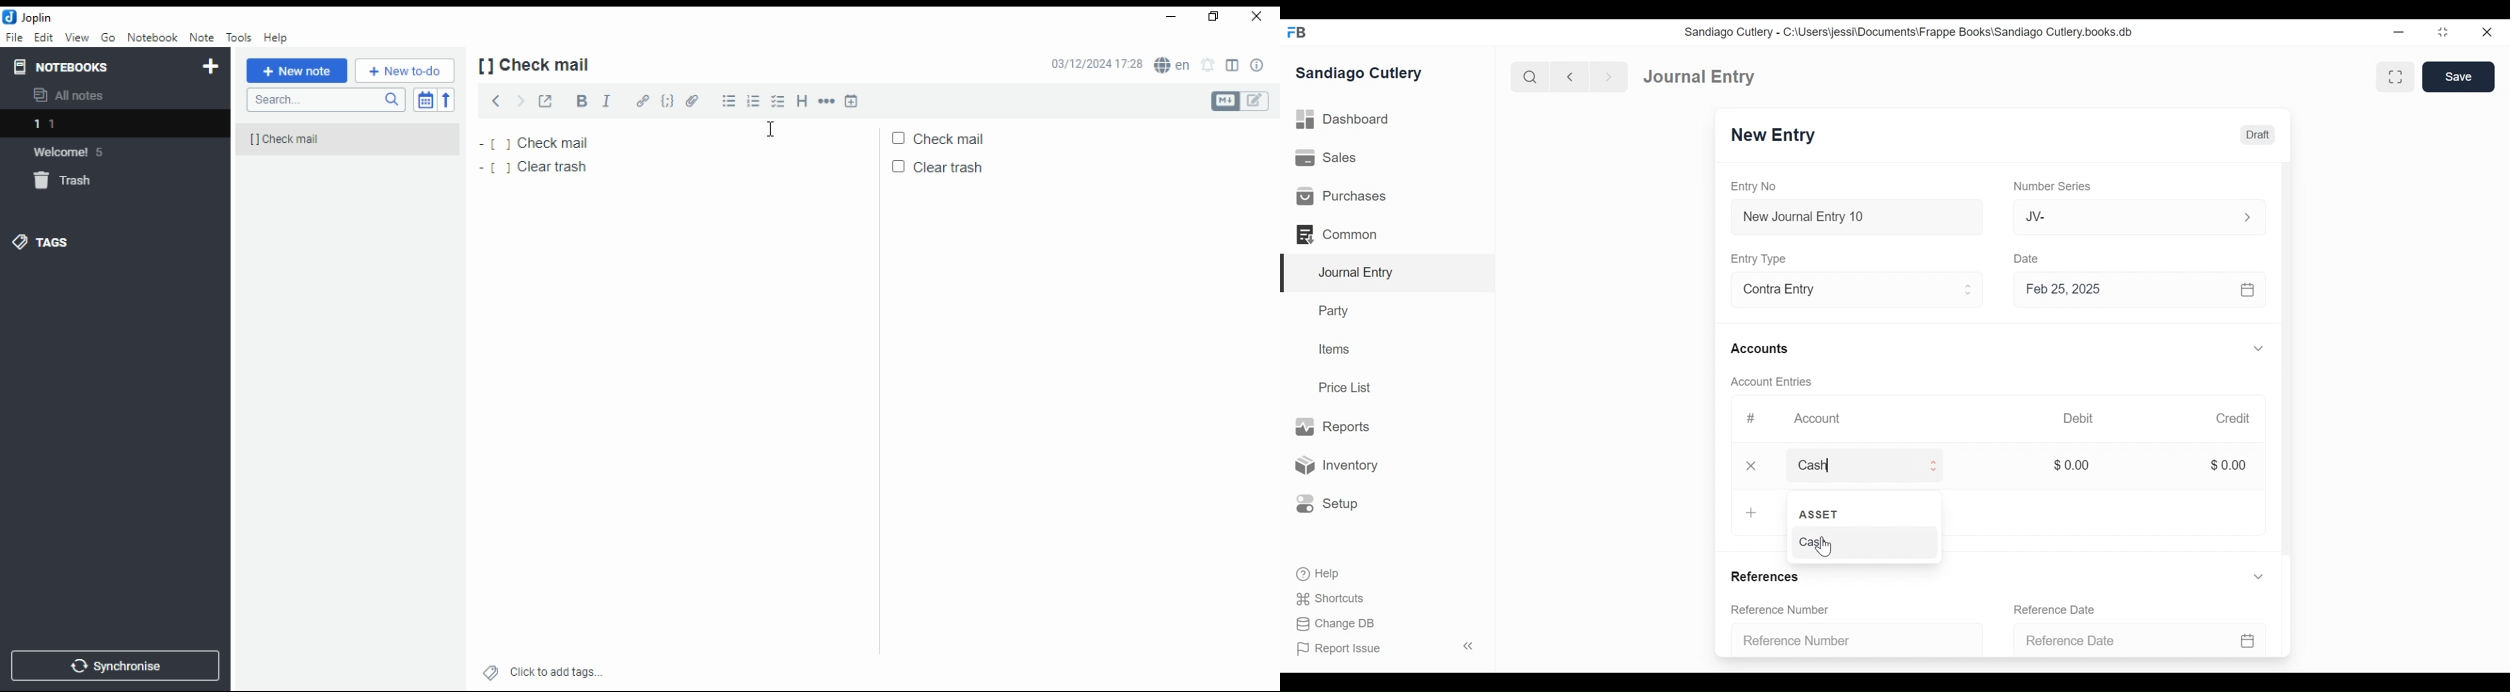  What do you see at coordinates (1340, 465) in the screenshot?
I see `Inventory` at bounding box center [1340, 465].